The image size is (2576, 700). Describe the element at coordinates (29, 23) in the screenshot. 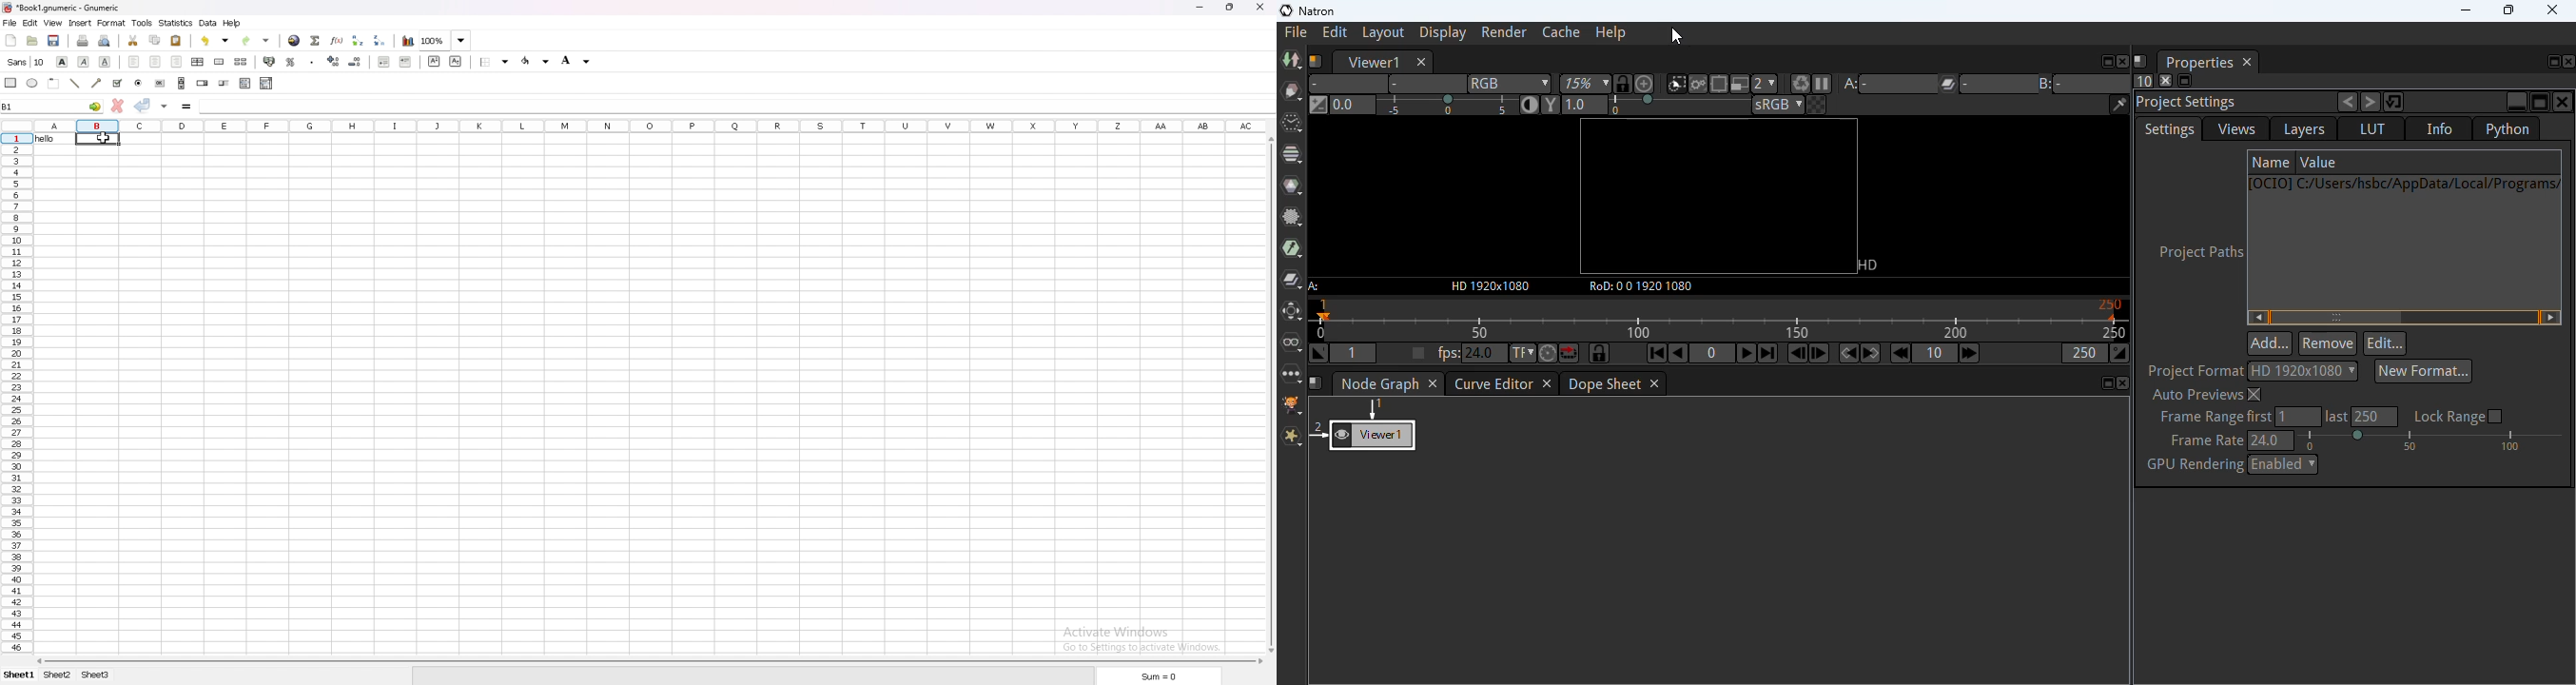

I see `edit` at that location.